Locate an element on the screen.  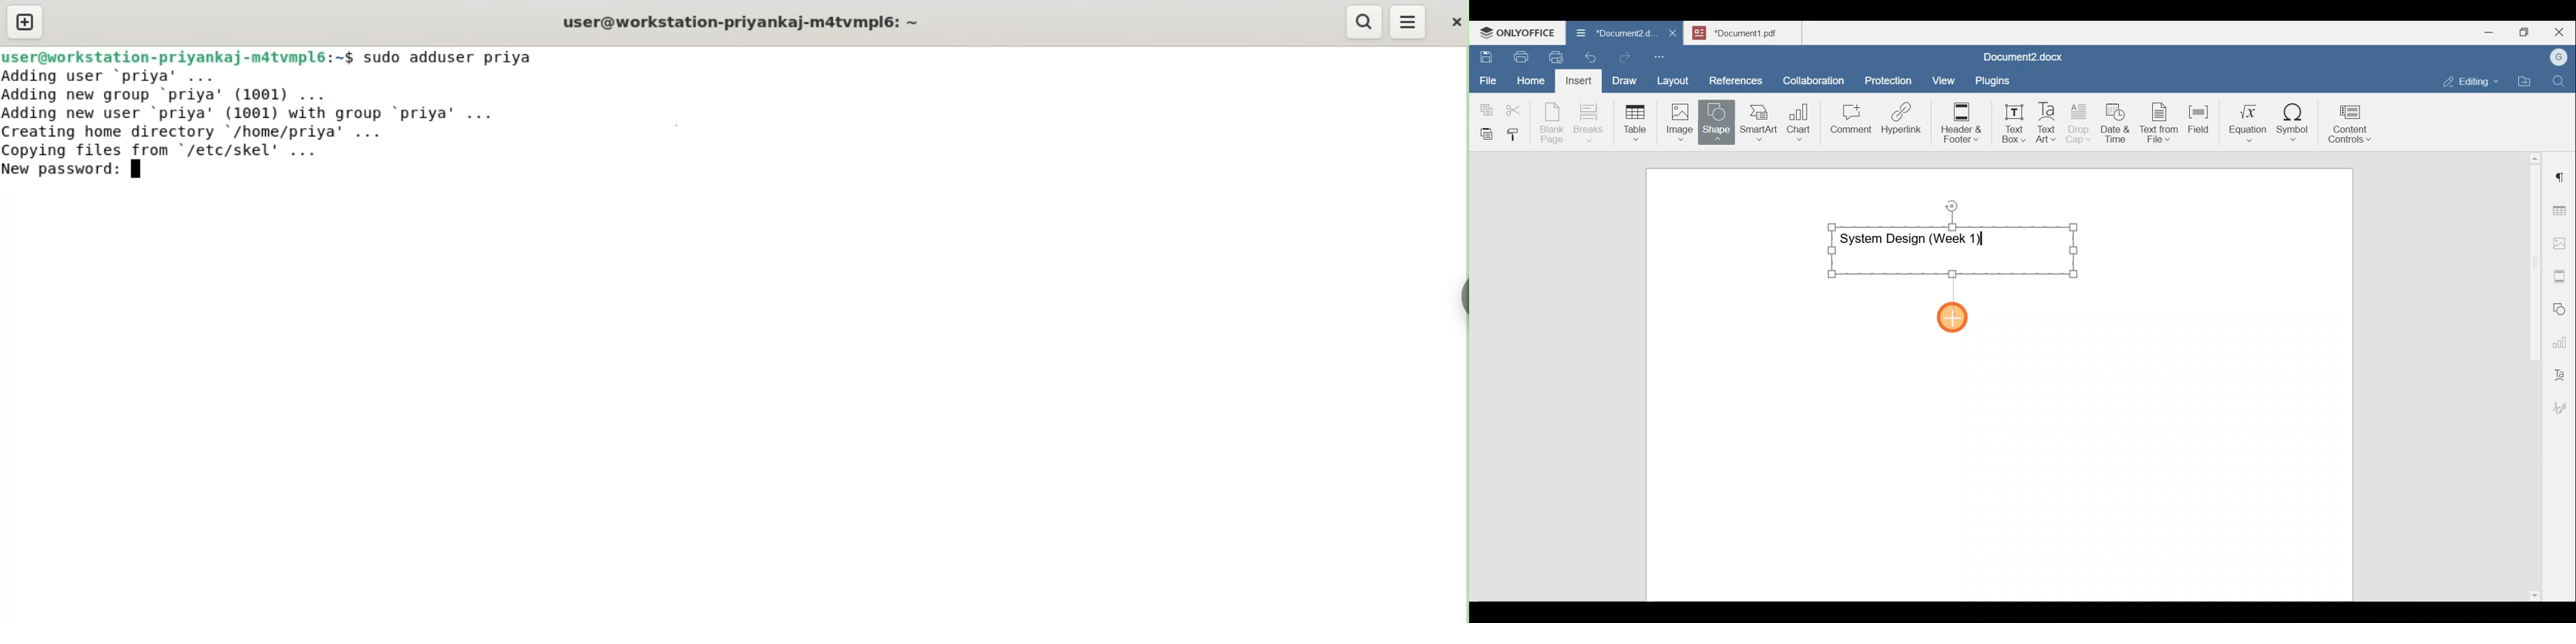
Text Art settings is located at coordinates (2561, 370).